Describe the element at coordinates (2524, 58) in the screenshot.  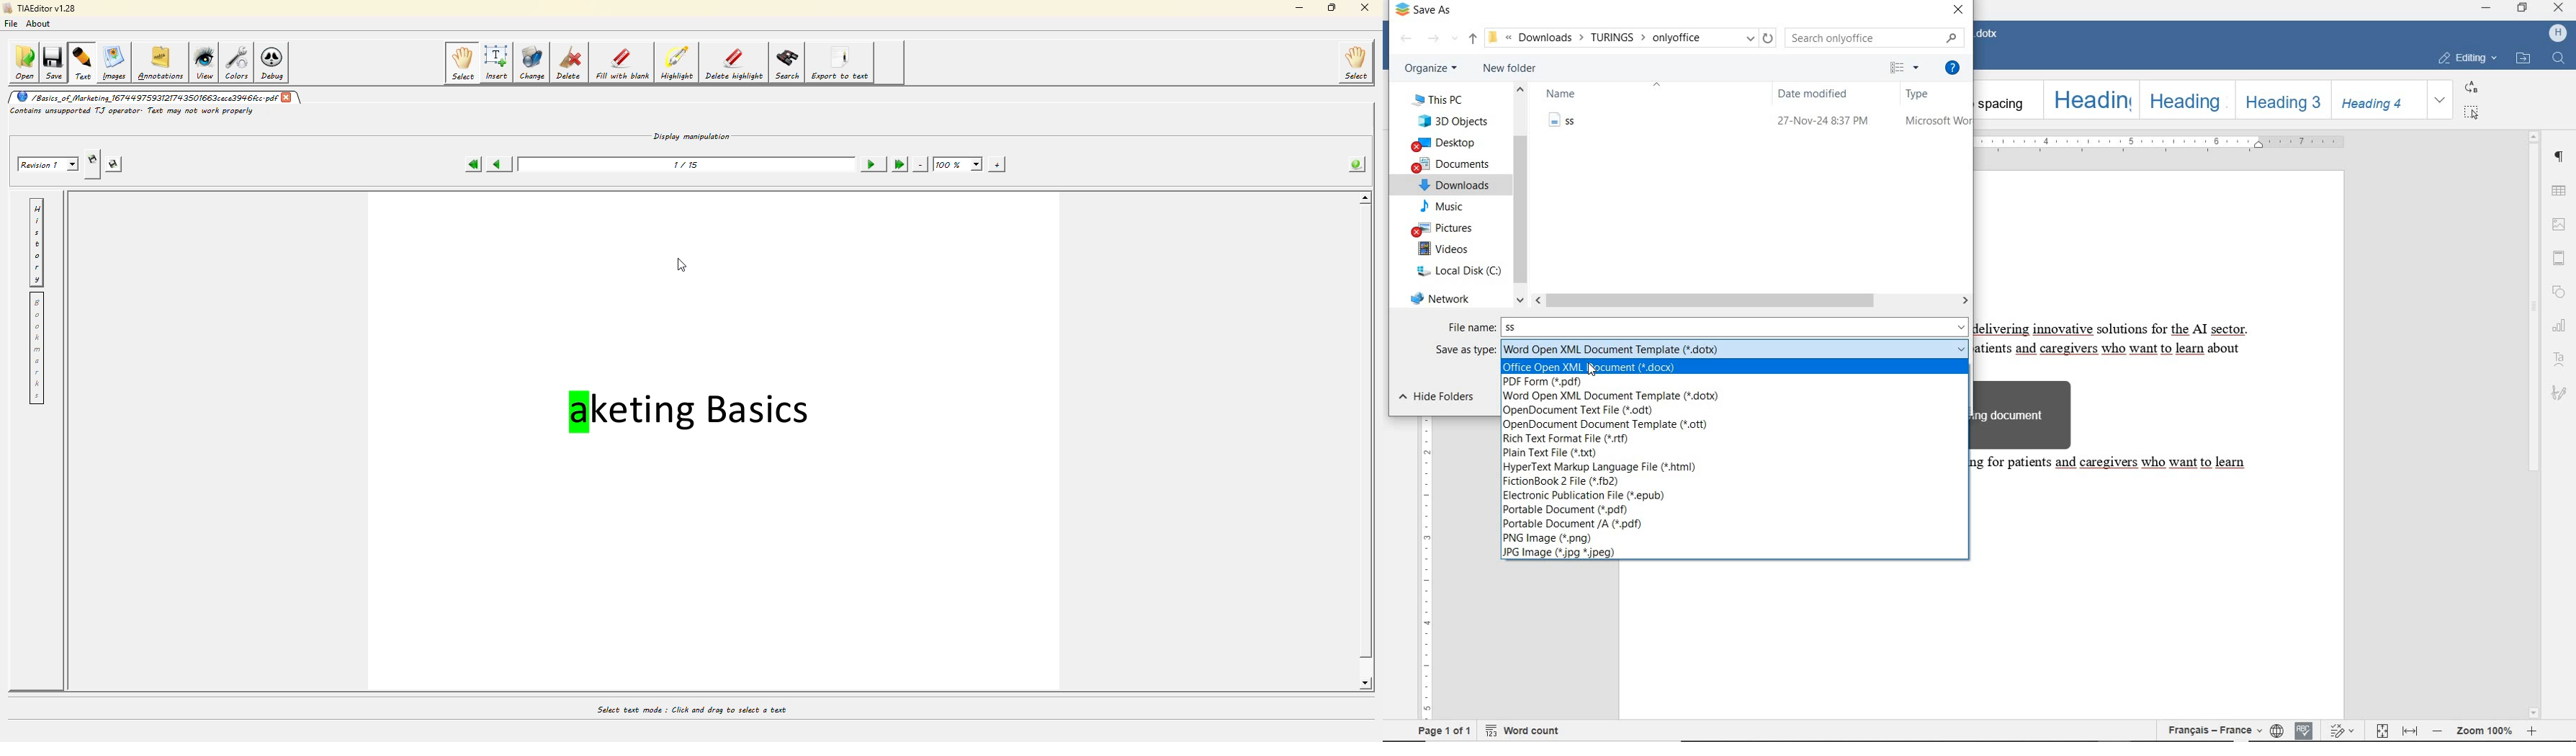
I see `OPEN FILE LOCATION` at that location.